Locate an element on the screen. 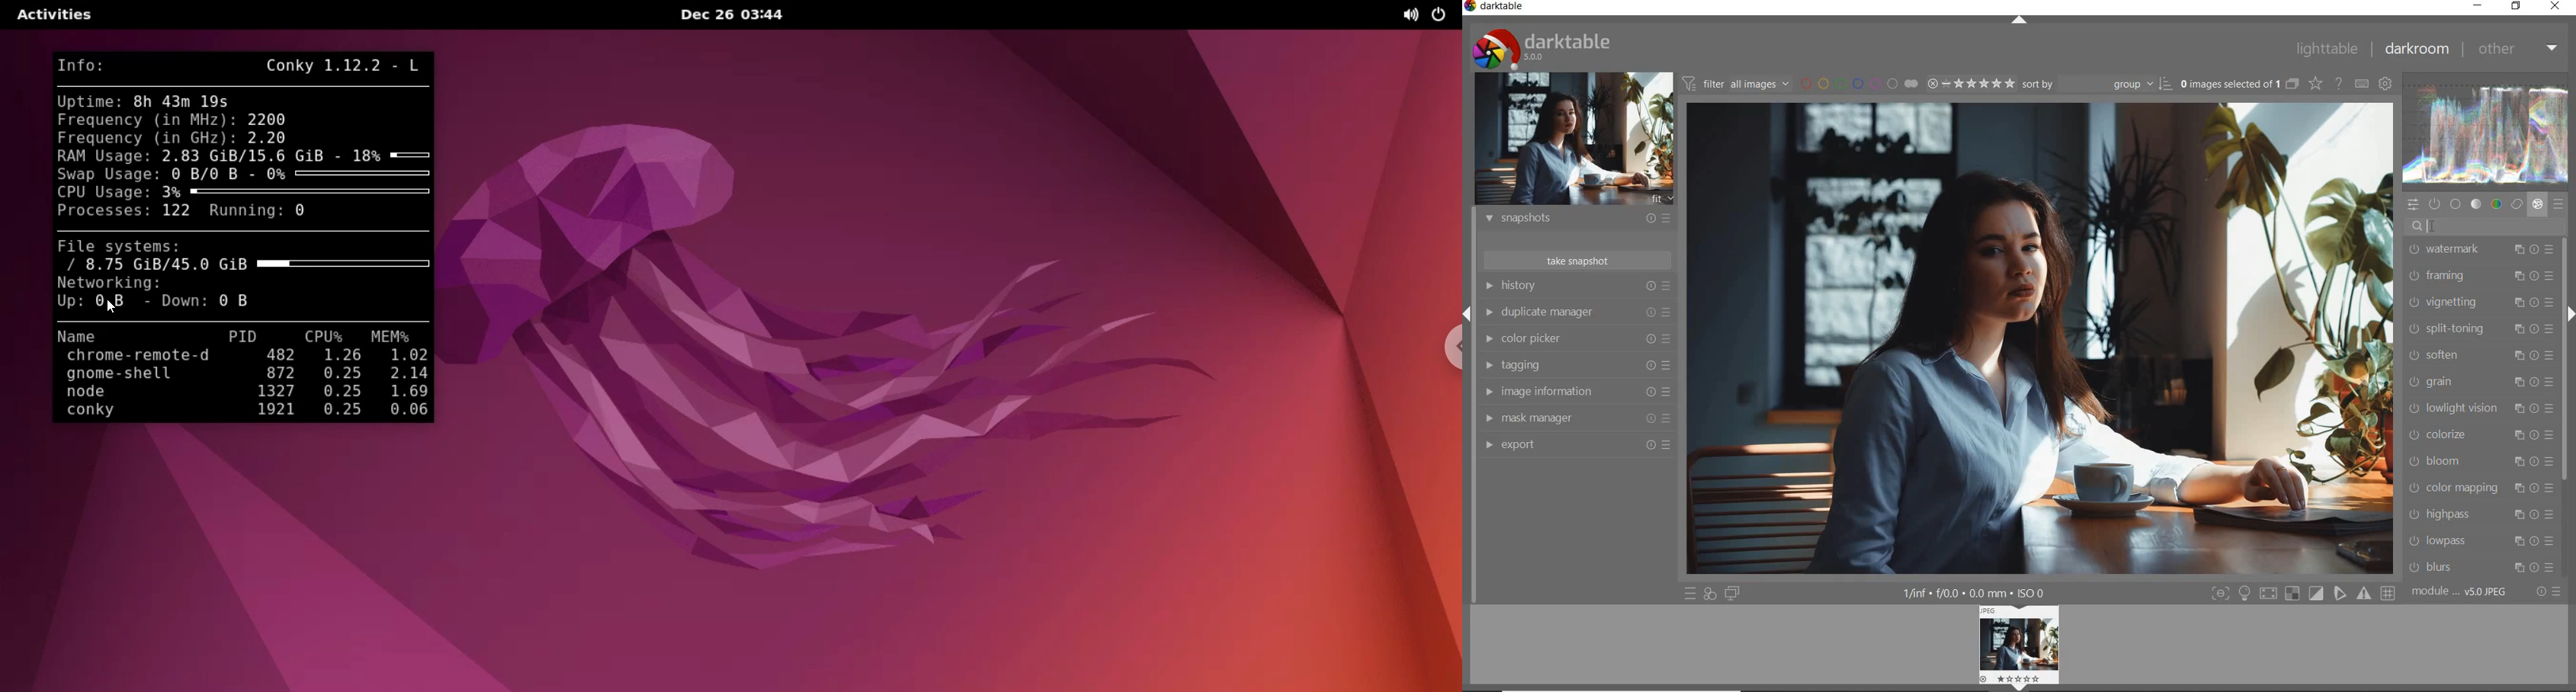 The width and height of the screenshot is (2576, 700). filter images based on their modules is located at coordinates (1735, 82).